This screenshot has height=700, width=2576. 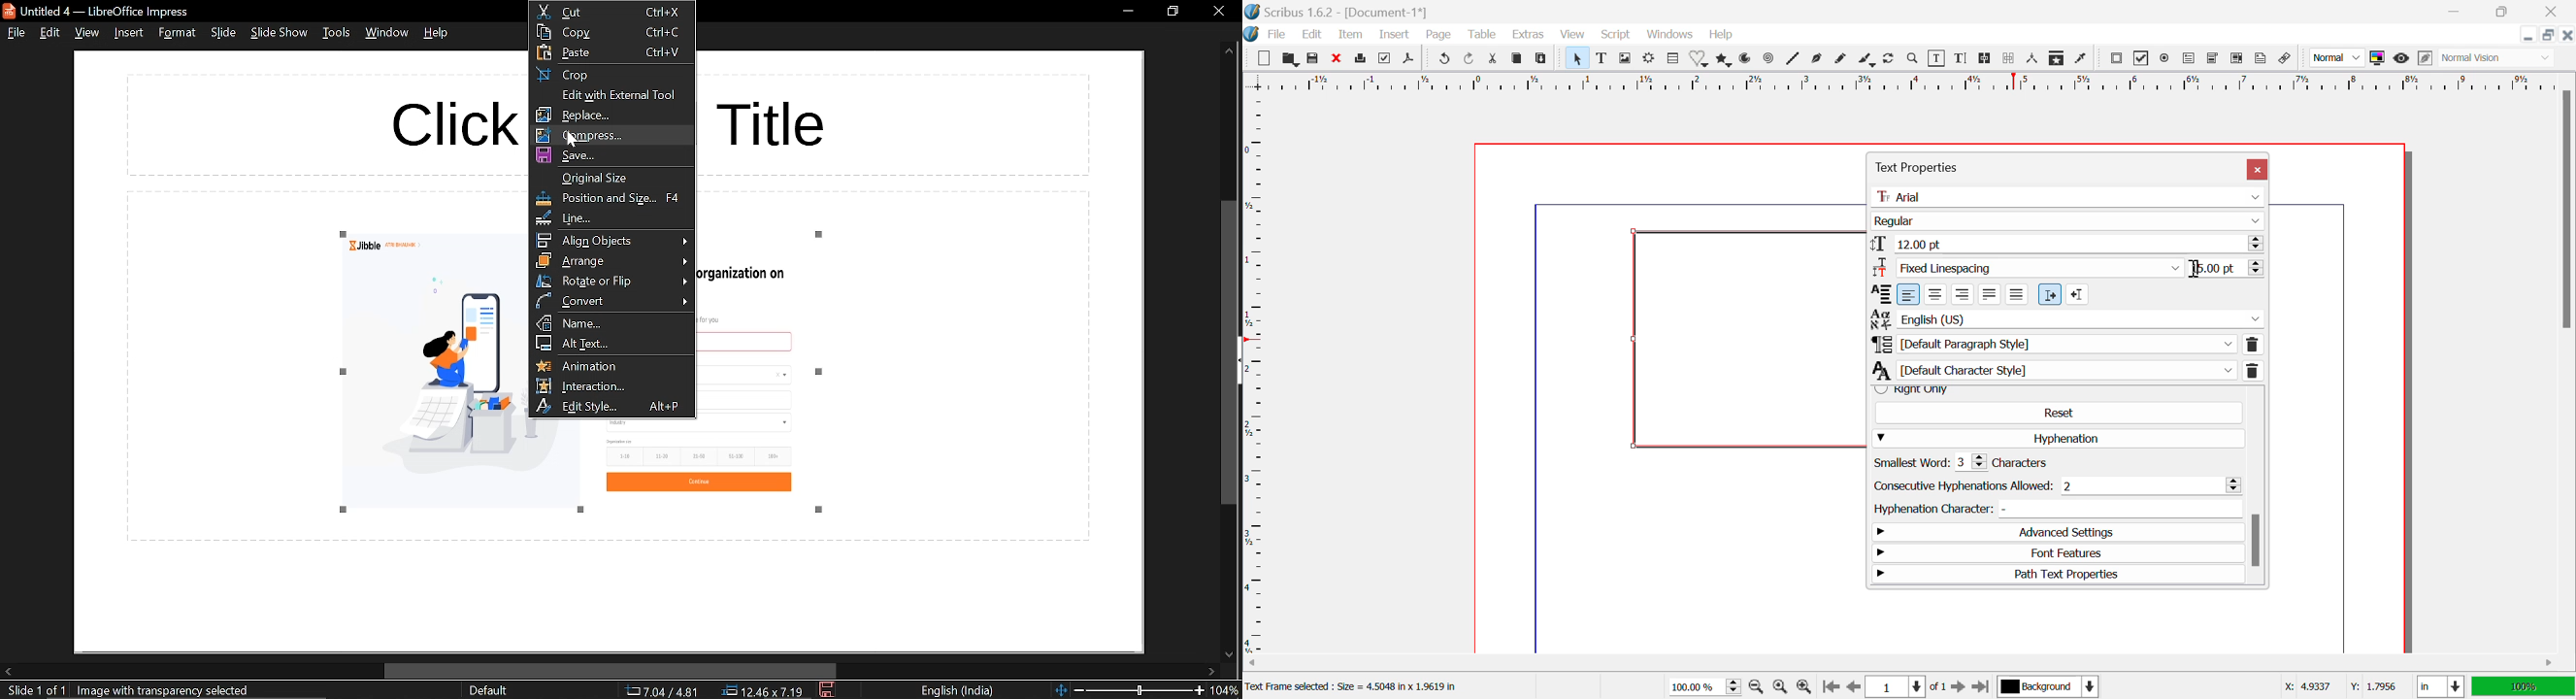 I want to click on Text Frame, so click(x=1602, y=60).